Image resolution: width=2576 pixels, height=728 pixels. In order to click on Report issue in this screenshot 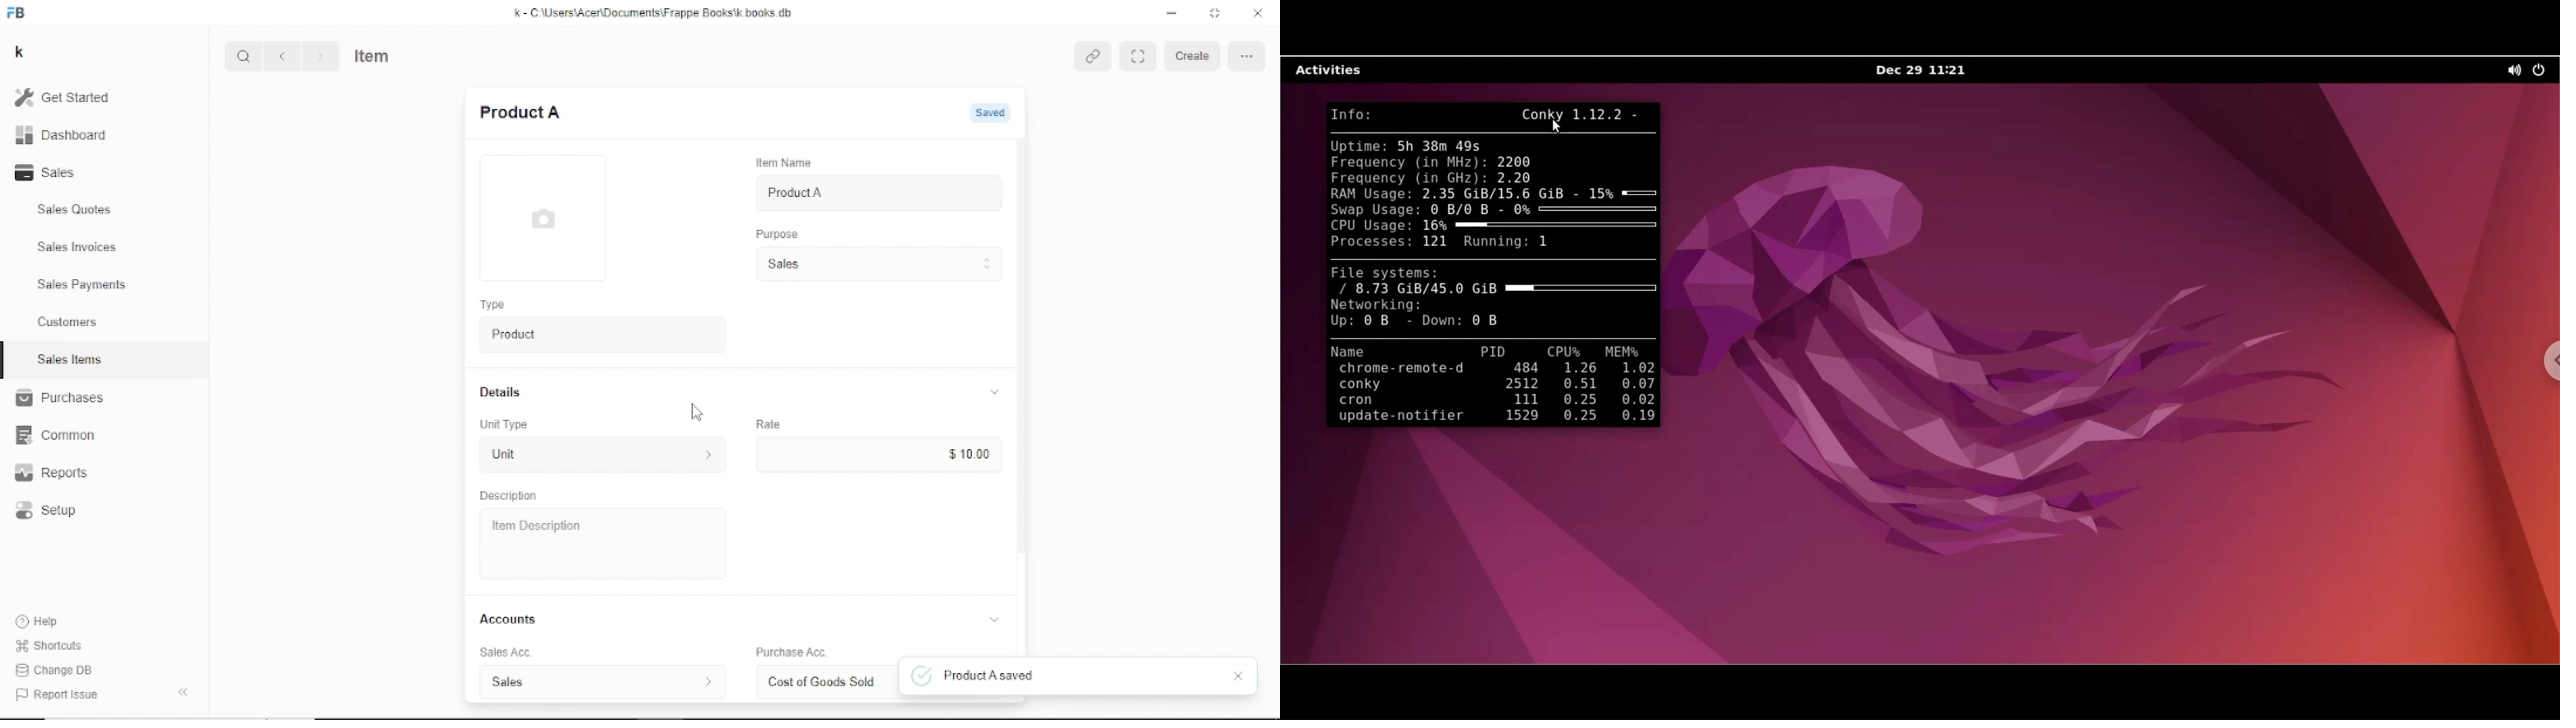, I will do `click(54, 693)`.